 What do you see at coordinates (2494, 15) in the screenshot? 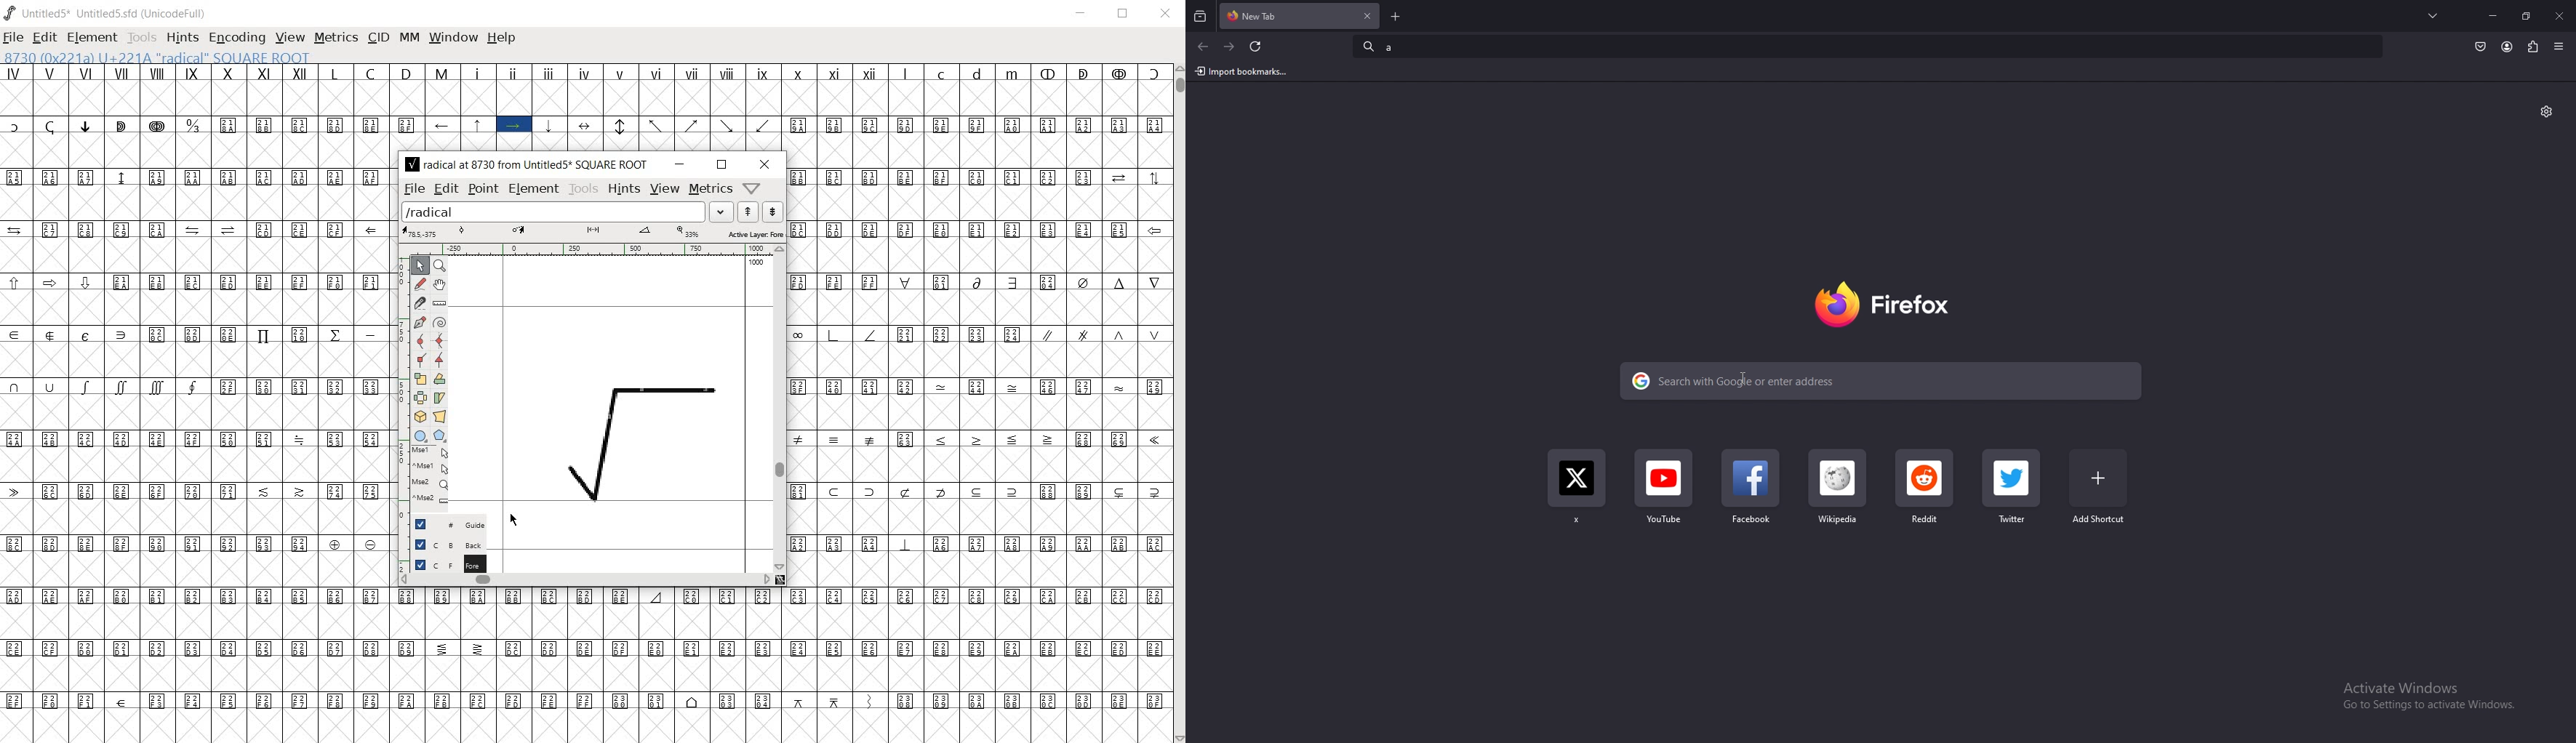
I see `minimize` at bounding box center [2494, 15].